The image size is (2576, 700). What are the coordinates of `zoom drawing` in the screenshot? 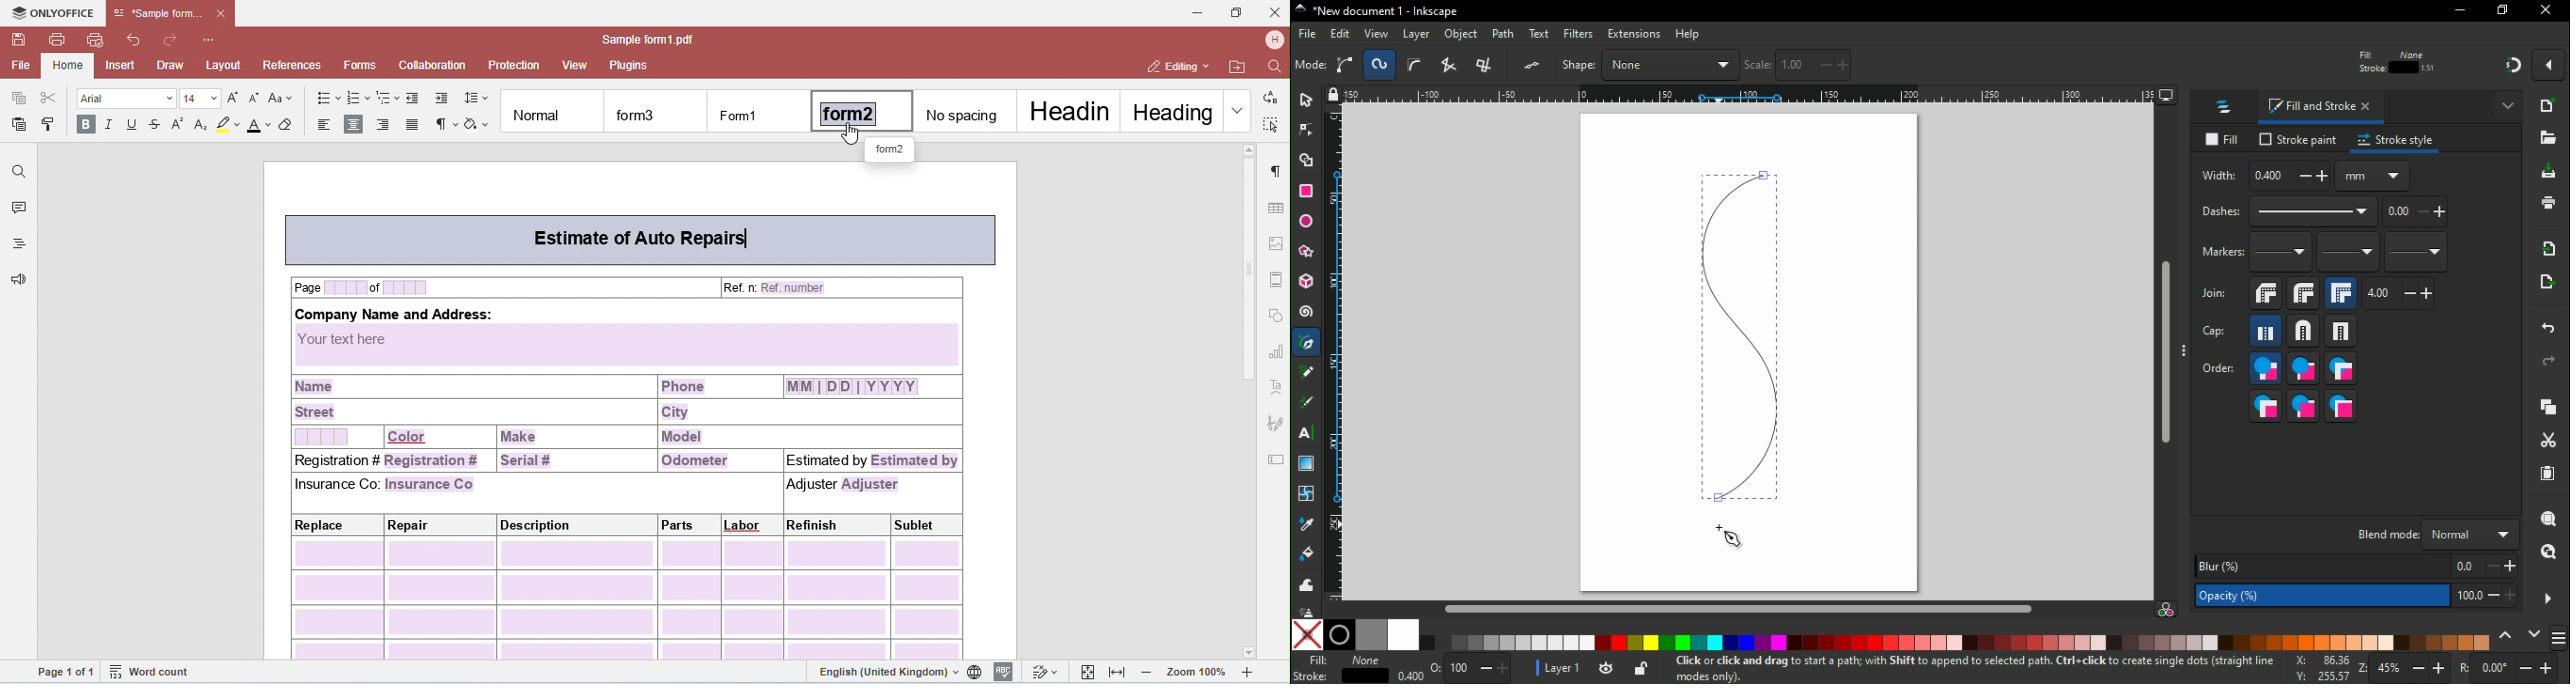 It's located at (2548, 553).